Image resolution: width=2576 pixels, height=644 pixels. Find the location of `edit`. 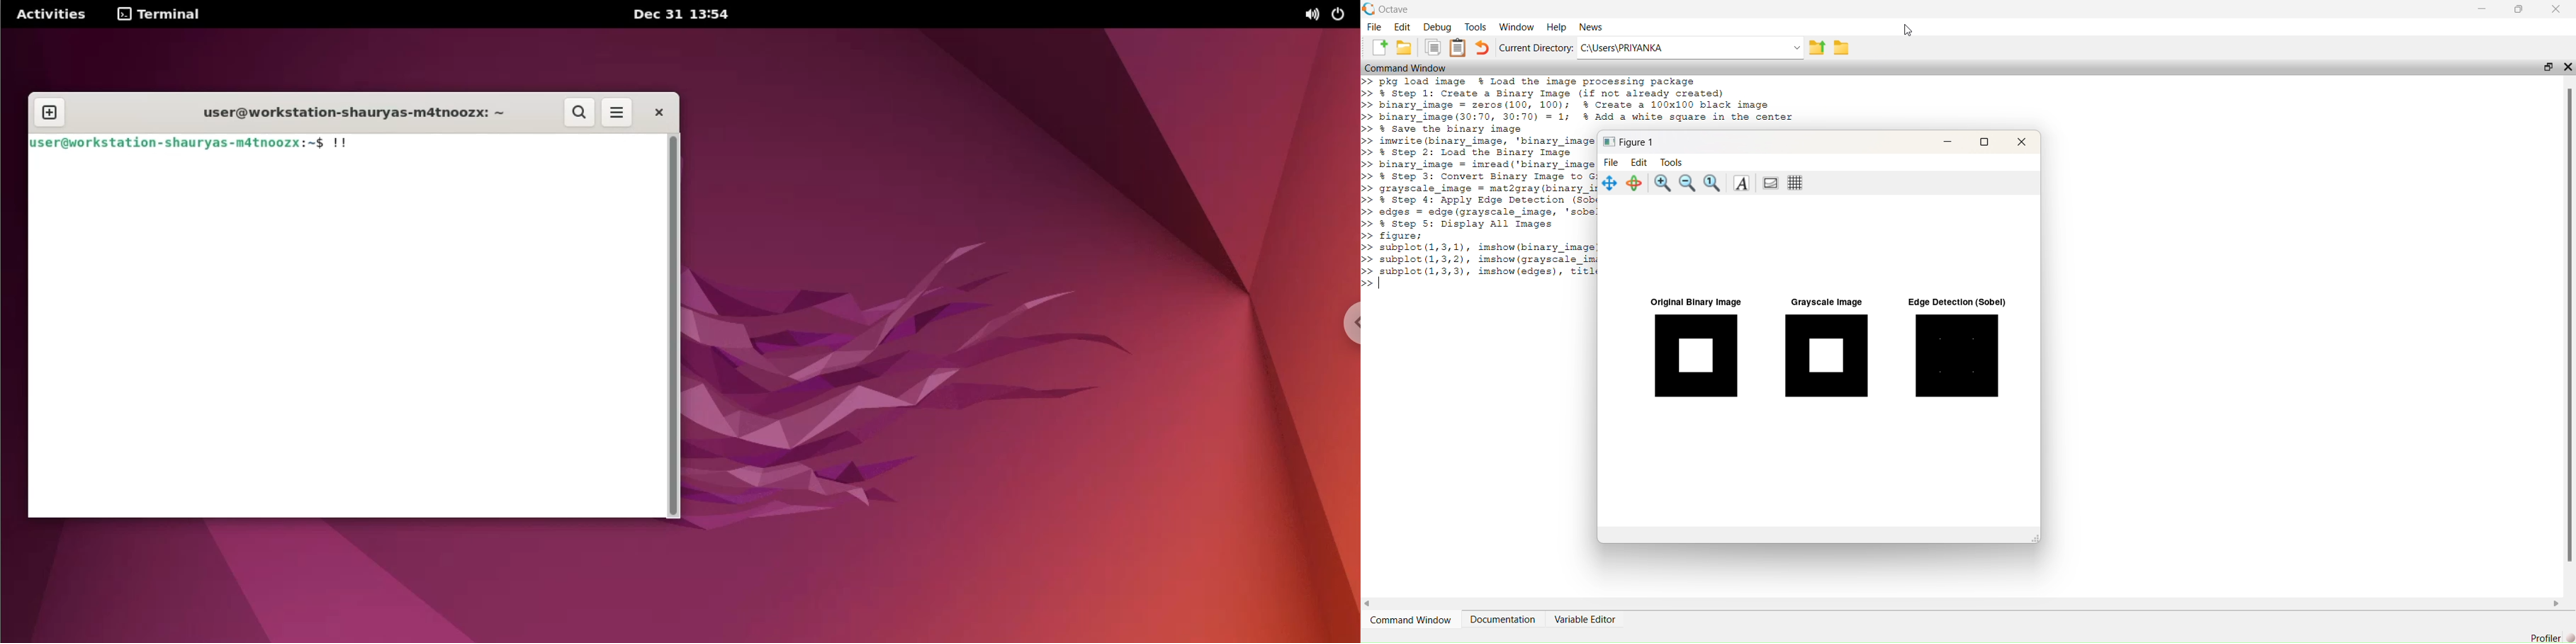

edit is located at coordinates (1640, 162).